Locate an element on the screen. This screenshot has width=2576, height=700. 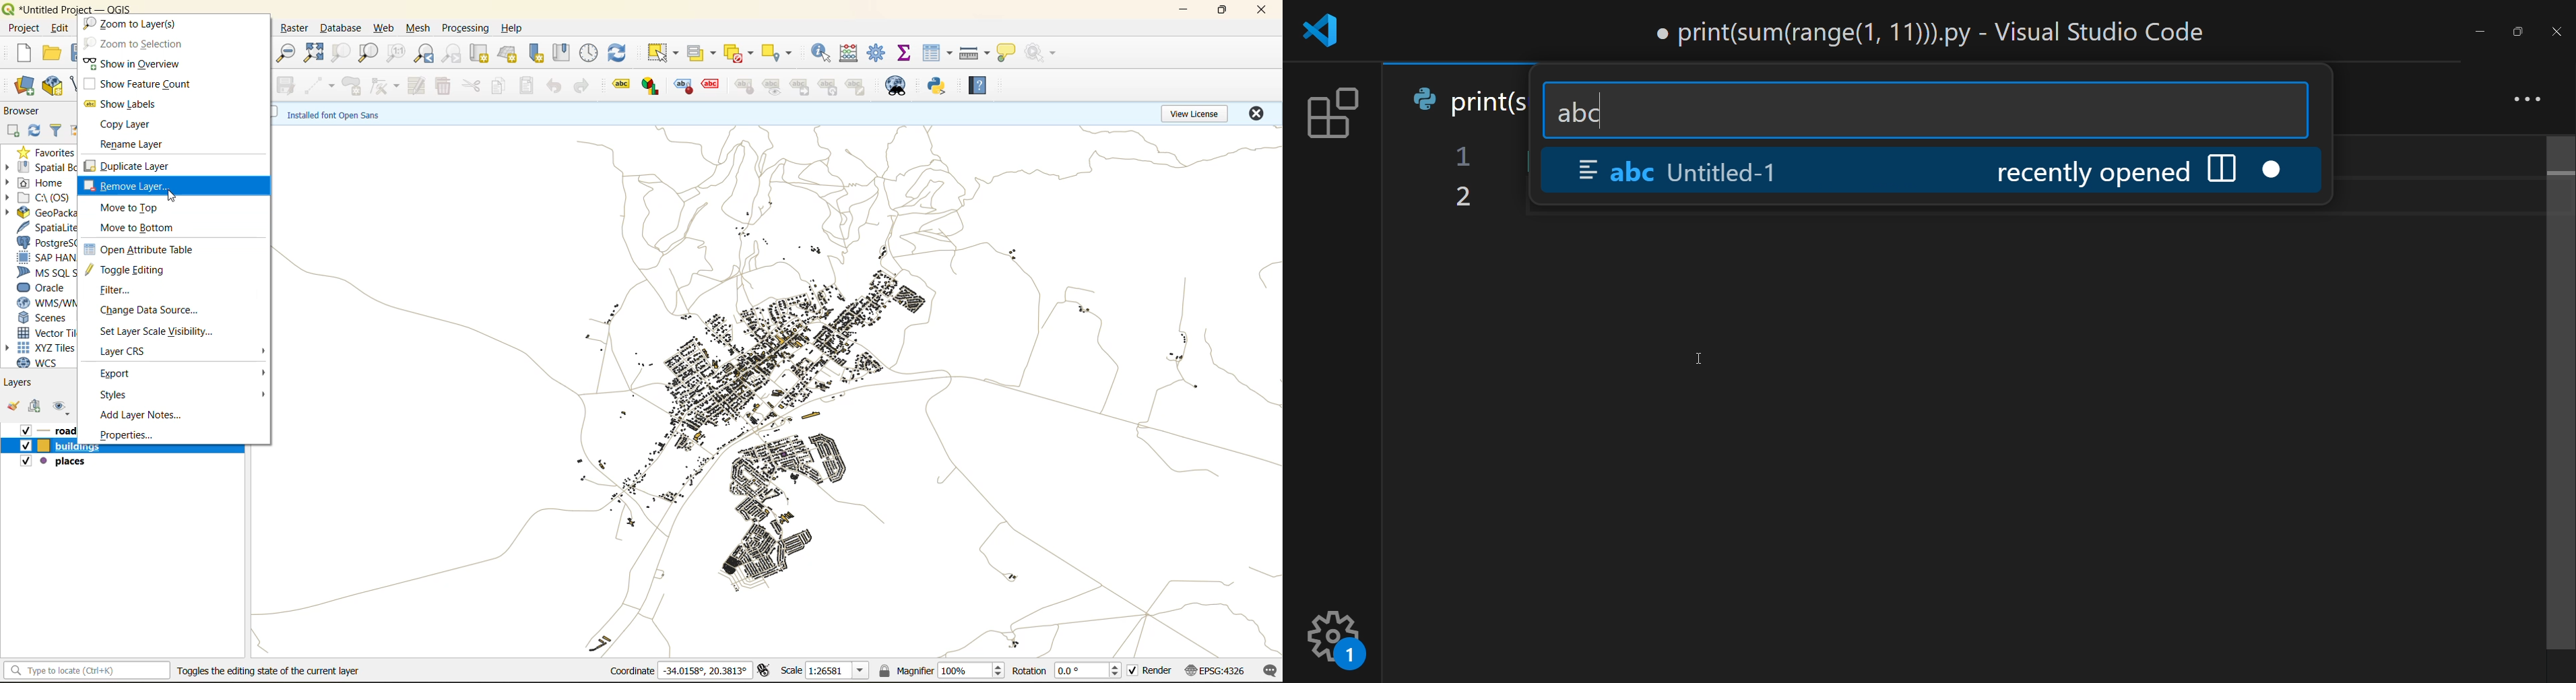
project is located at coordinates (23, 28).